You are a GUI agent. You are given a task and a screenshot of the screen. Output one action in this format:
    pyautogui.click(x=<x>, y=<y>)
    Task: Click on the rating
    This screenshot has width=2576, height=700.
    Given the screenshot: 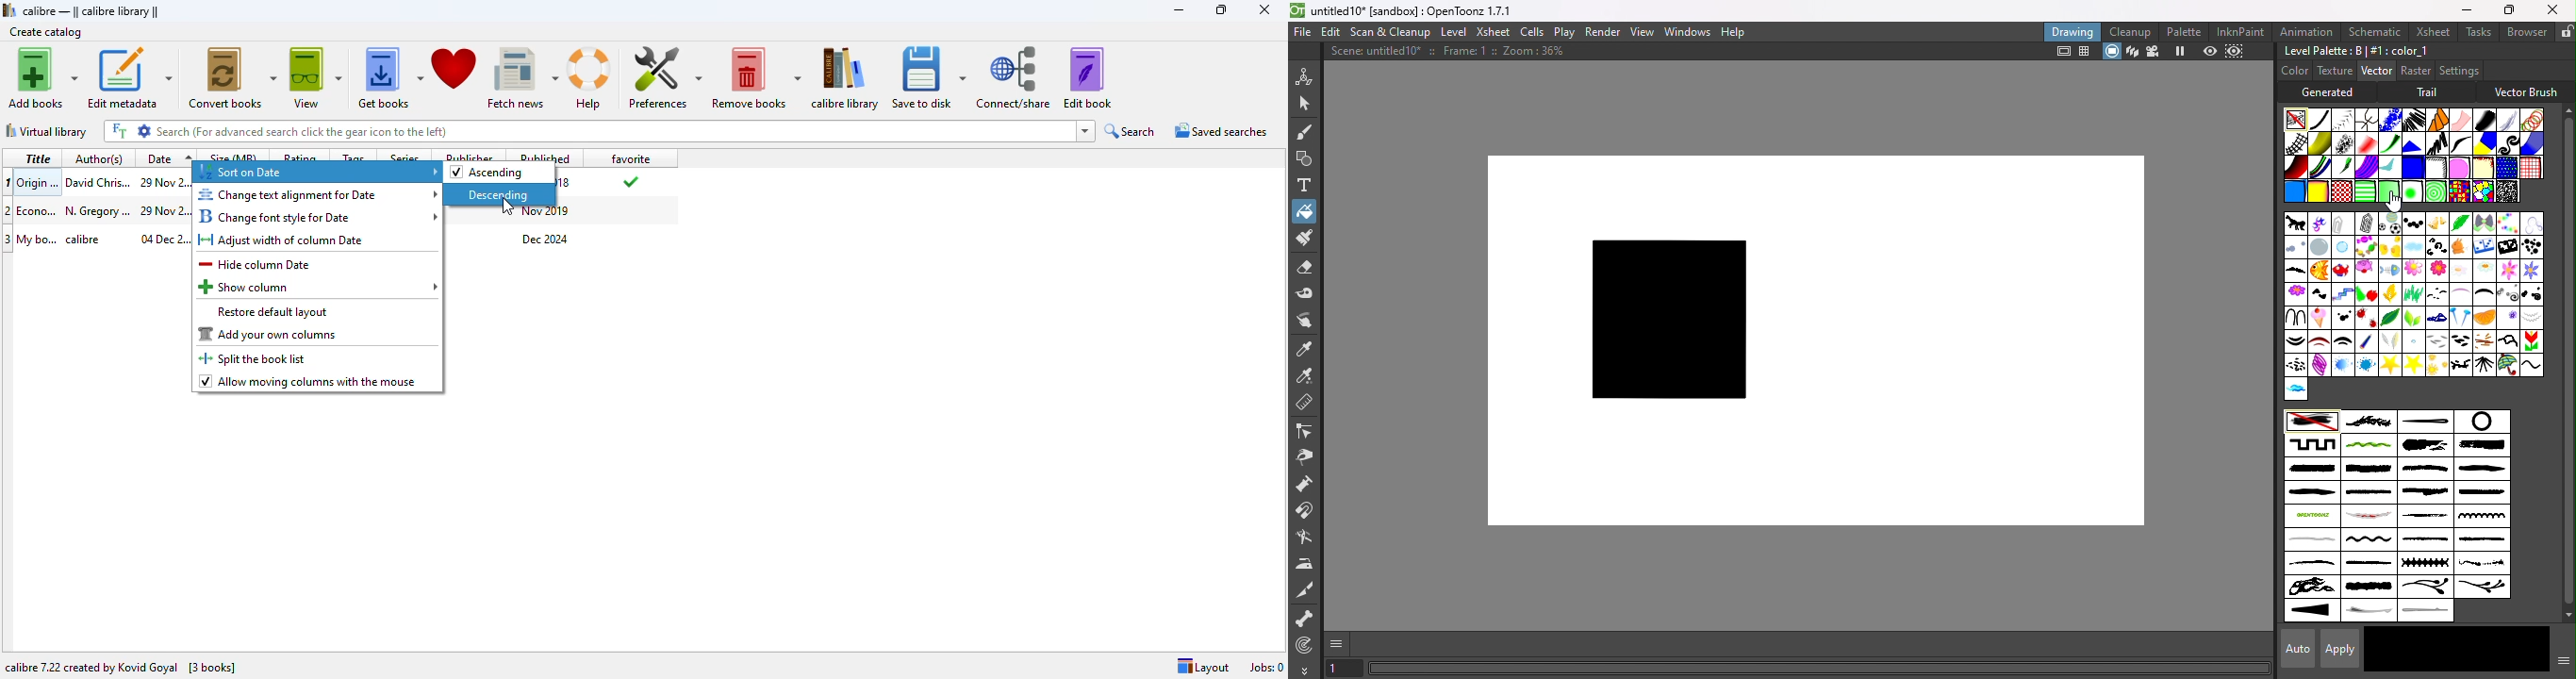 What is the action you would take?
    pyautogui.click(x=300, y=155)
    